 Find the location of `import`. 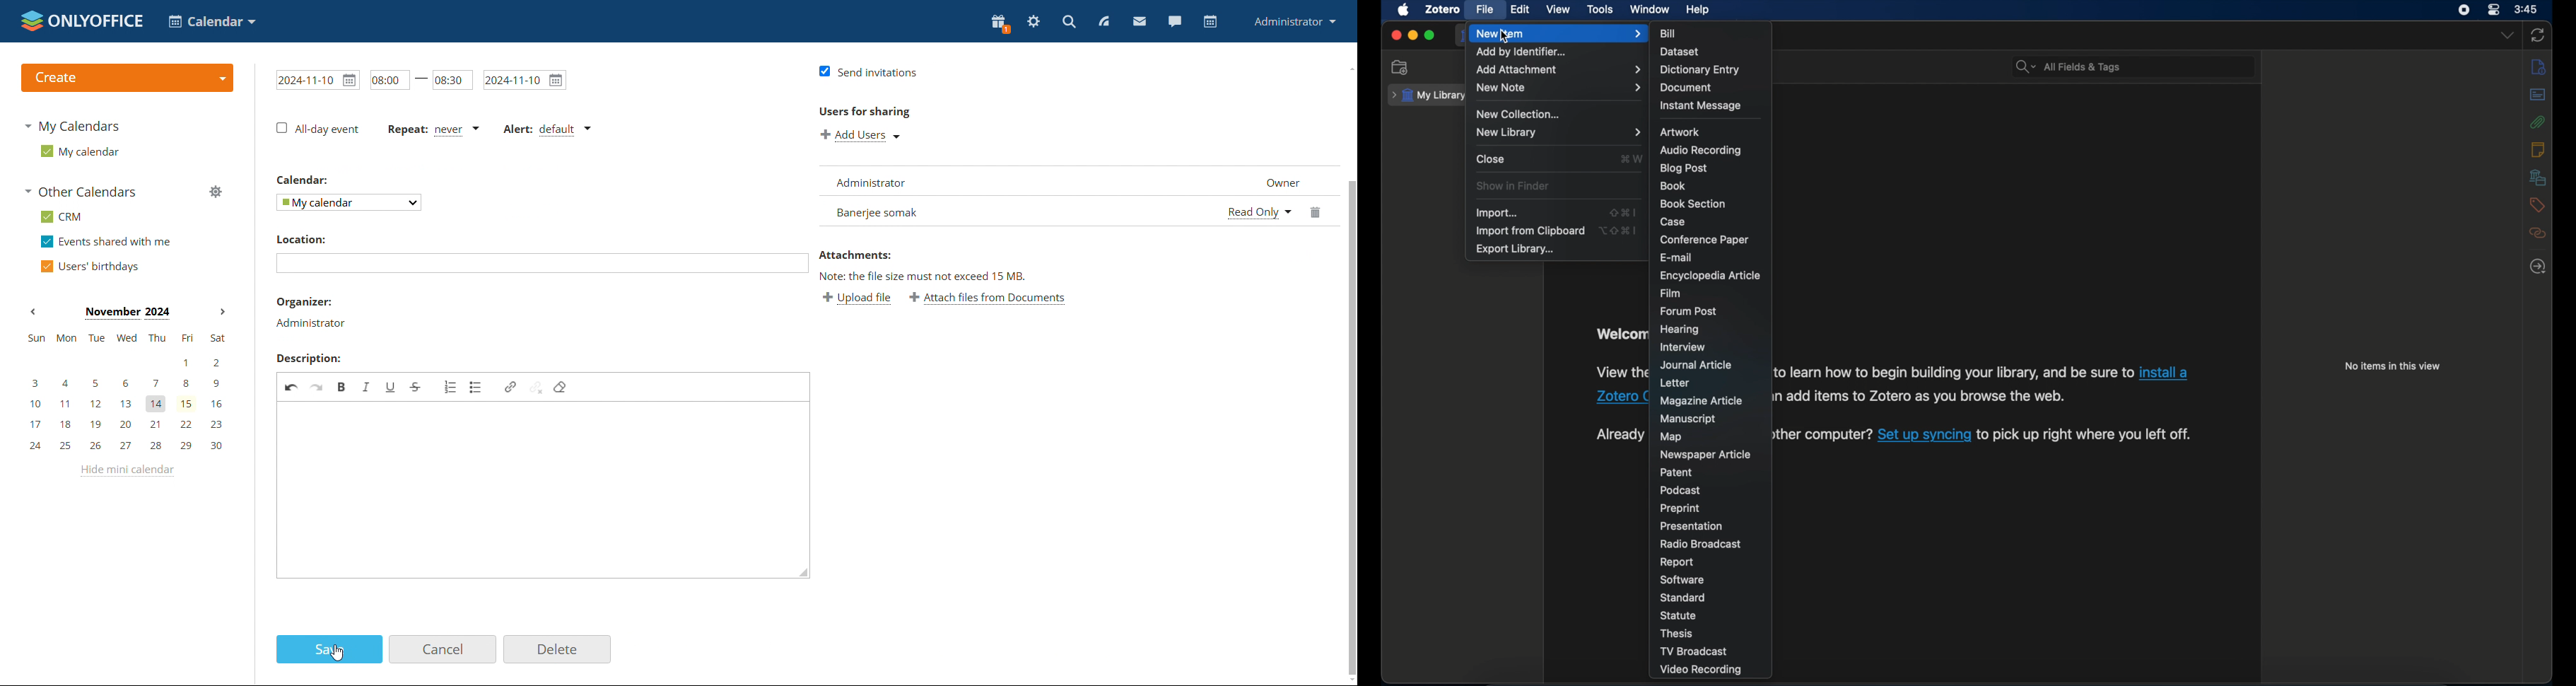

import is located at coordinates (1498, 213).